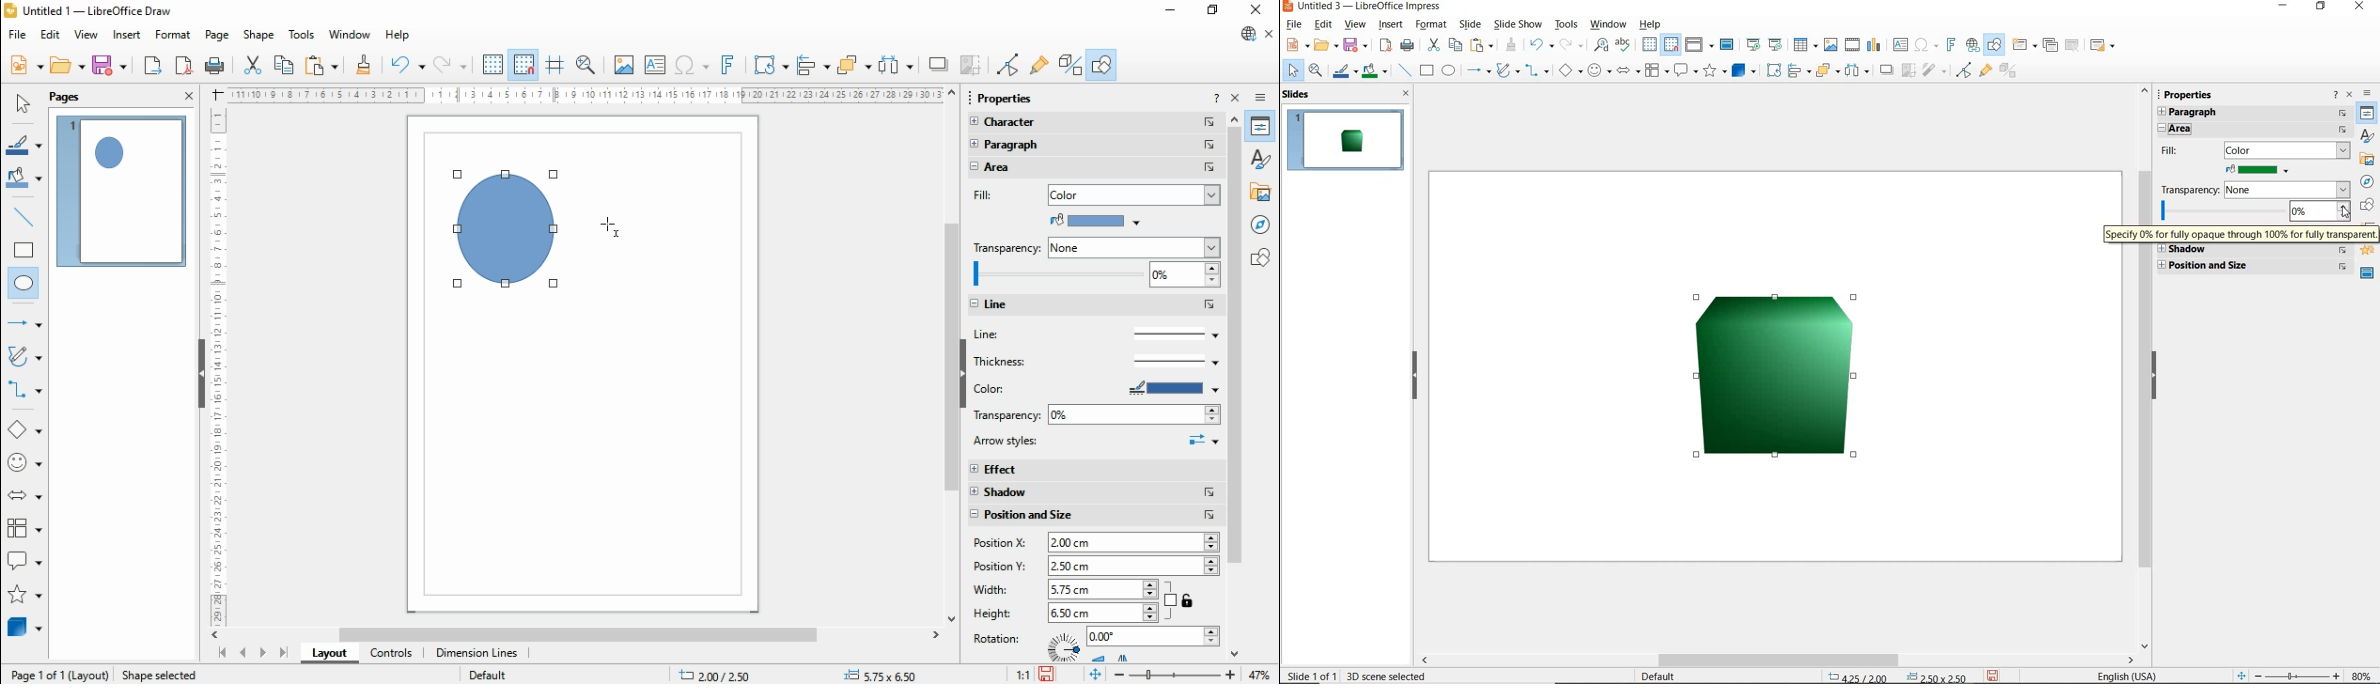  I want to click on 47%, so click(1262, 674).